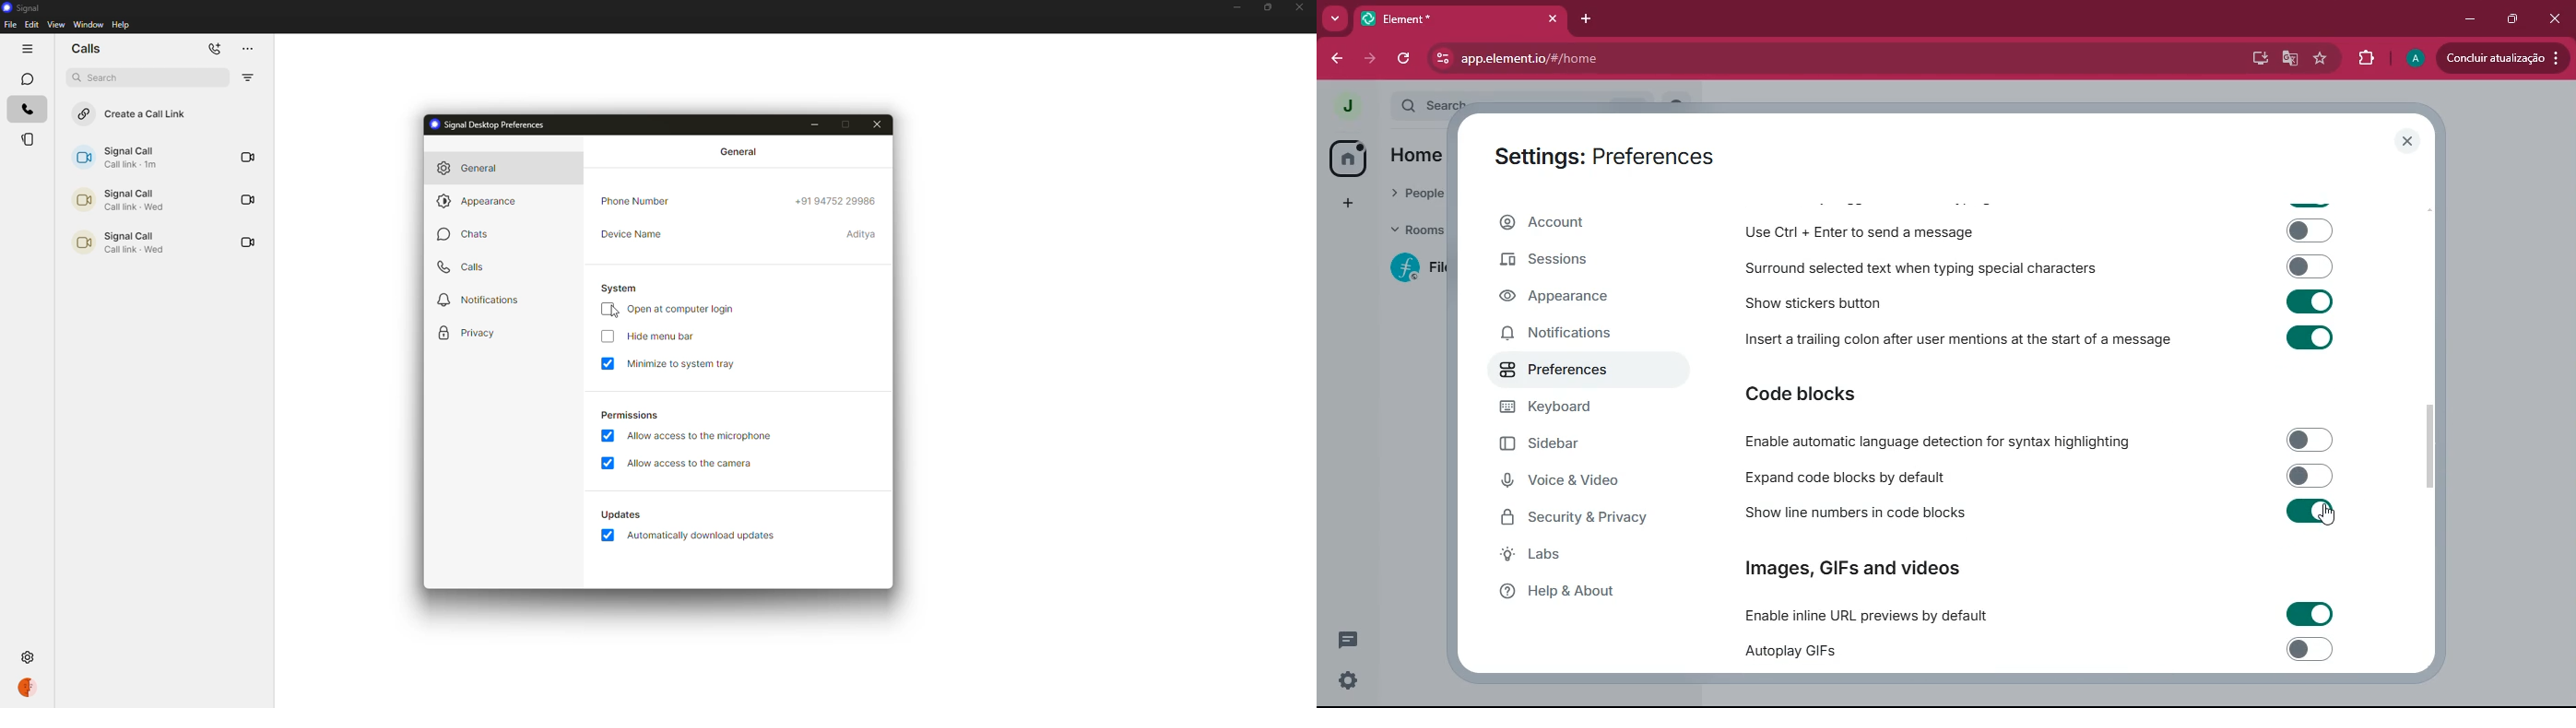 Image resolution: width=2576 pixels, height=728 pixels. Describe the element at coordinates (1602, 153) in the screenshot. I see `settings: preferences` at that location.